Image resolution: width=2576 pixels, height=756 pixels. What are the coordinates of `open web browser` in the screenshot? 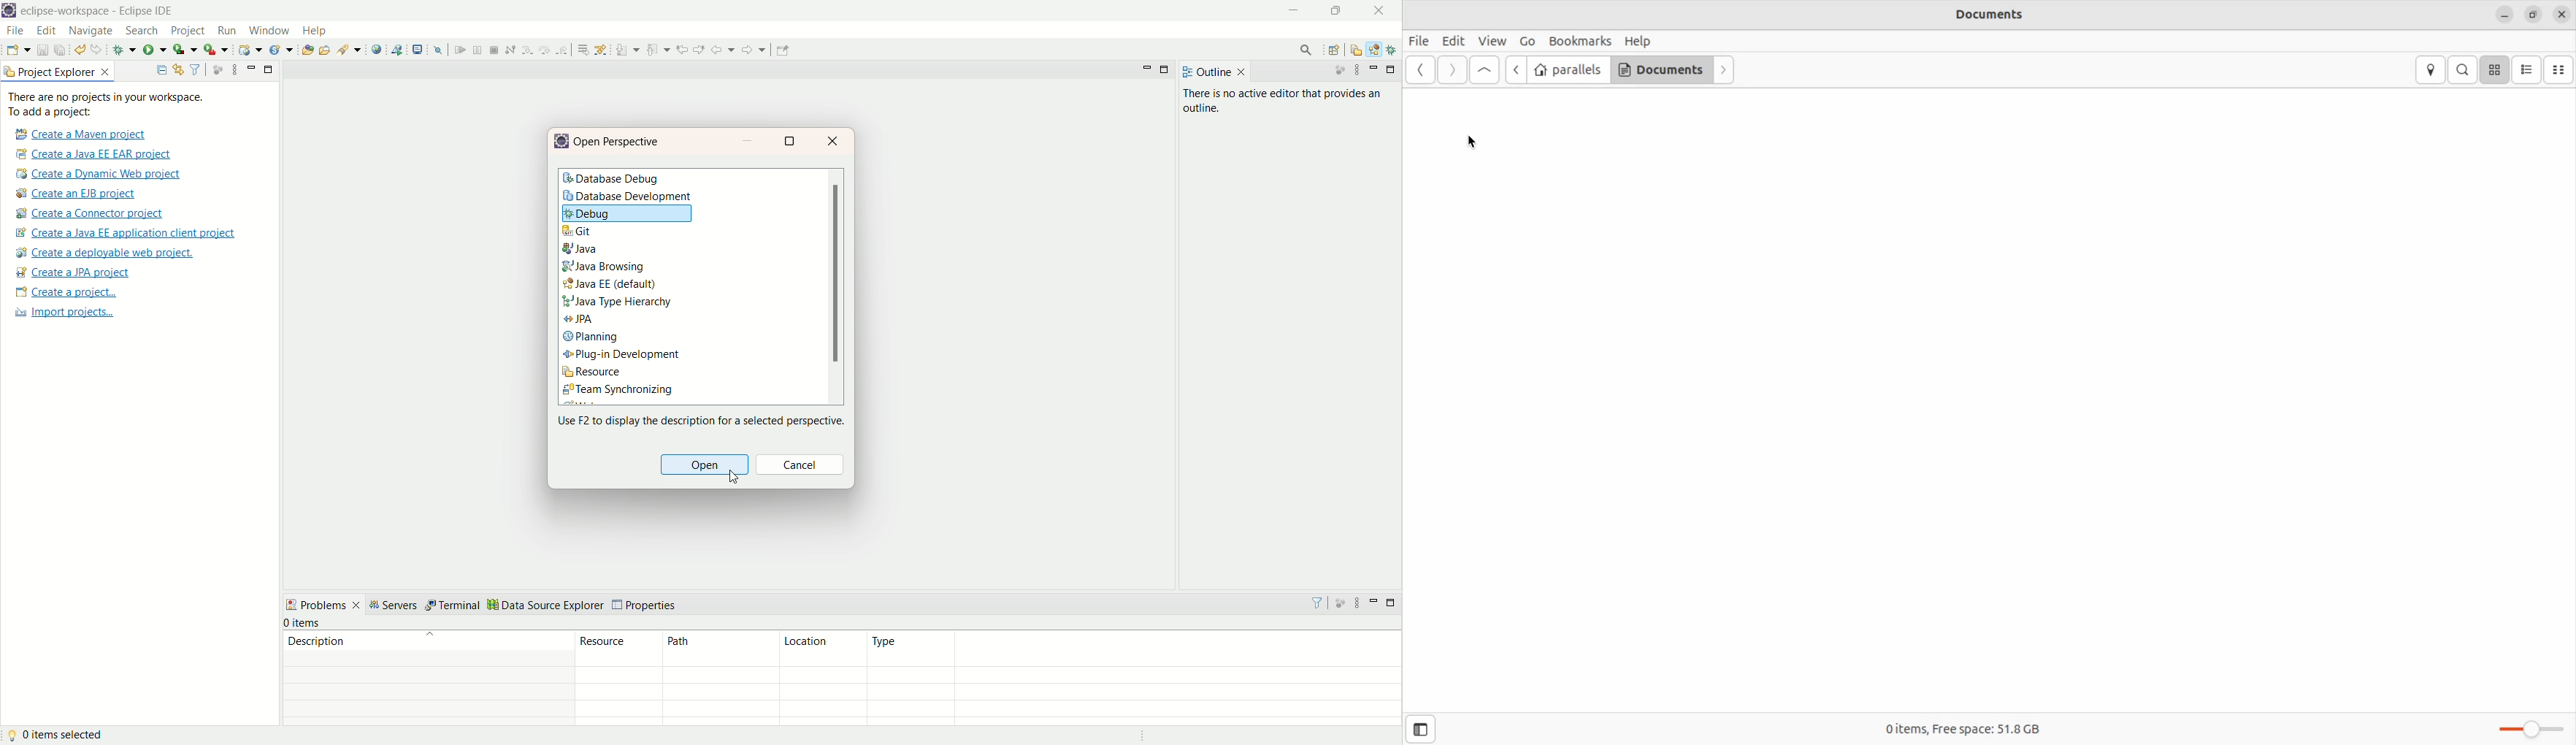 It's located at (377, 50).